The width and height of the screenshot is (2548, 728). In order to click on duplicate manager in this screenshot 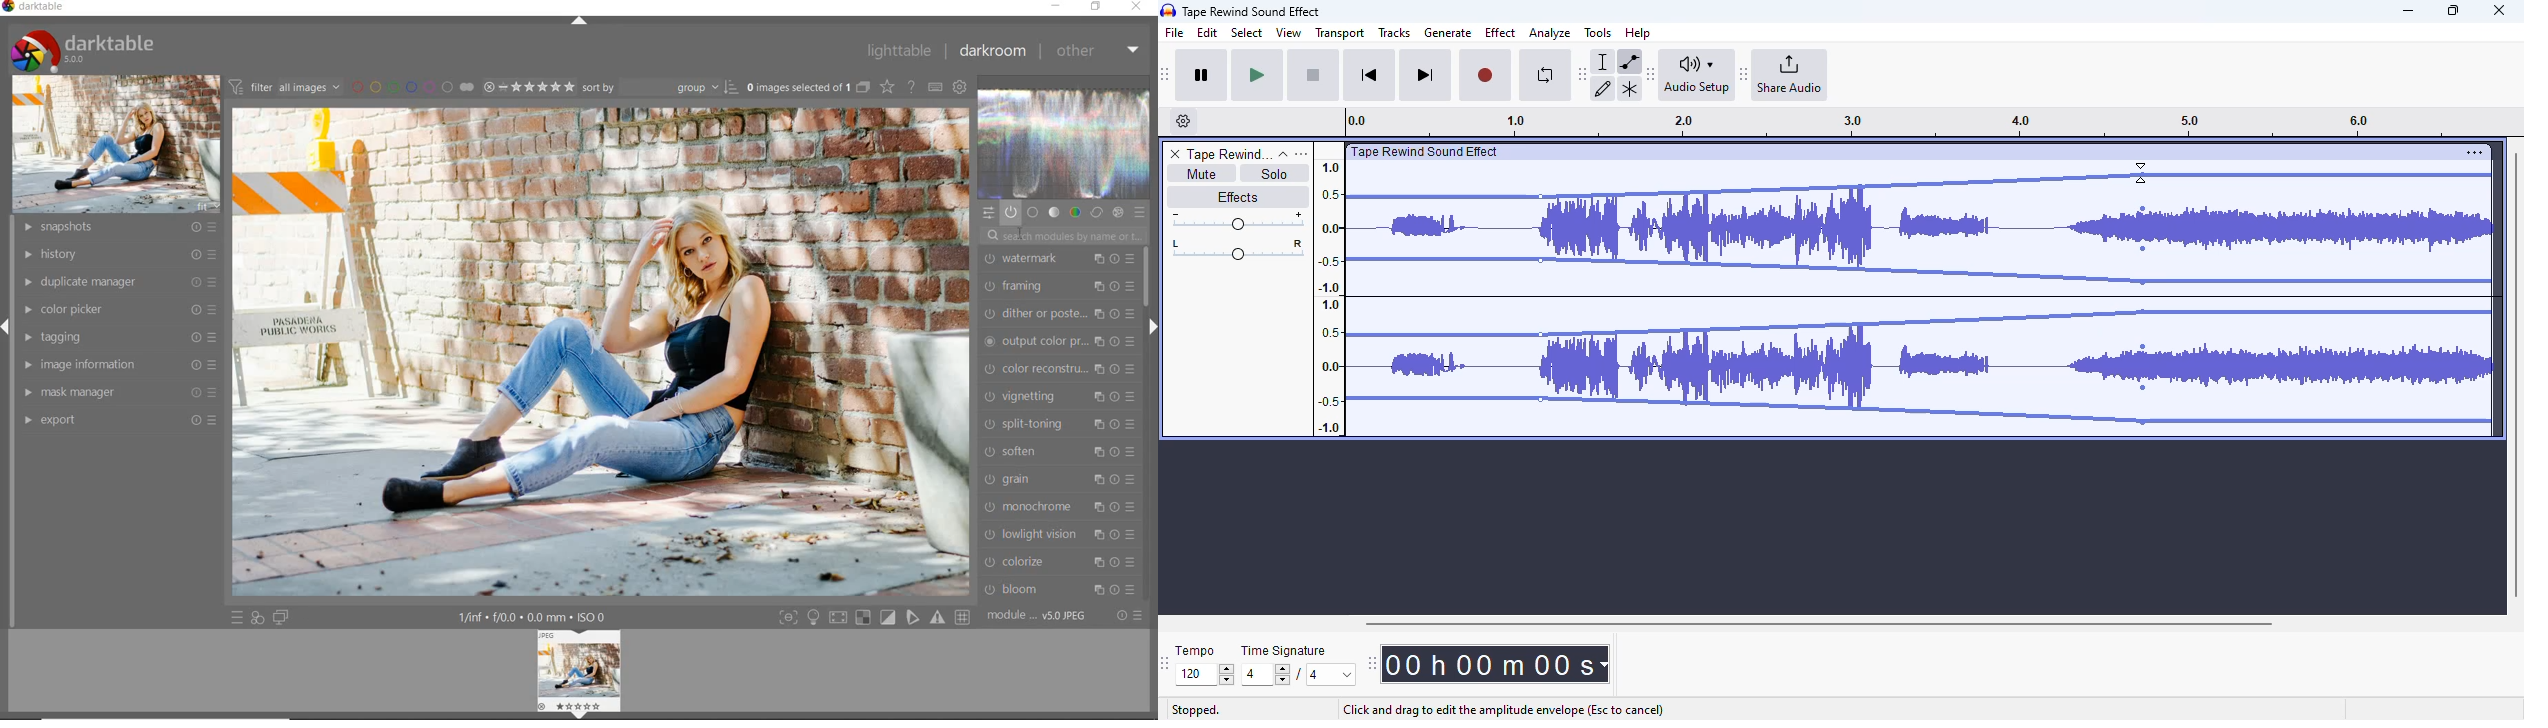, I will do `click(116, 283)`.